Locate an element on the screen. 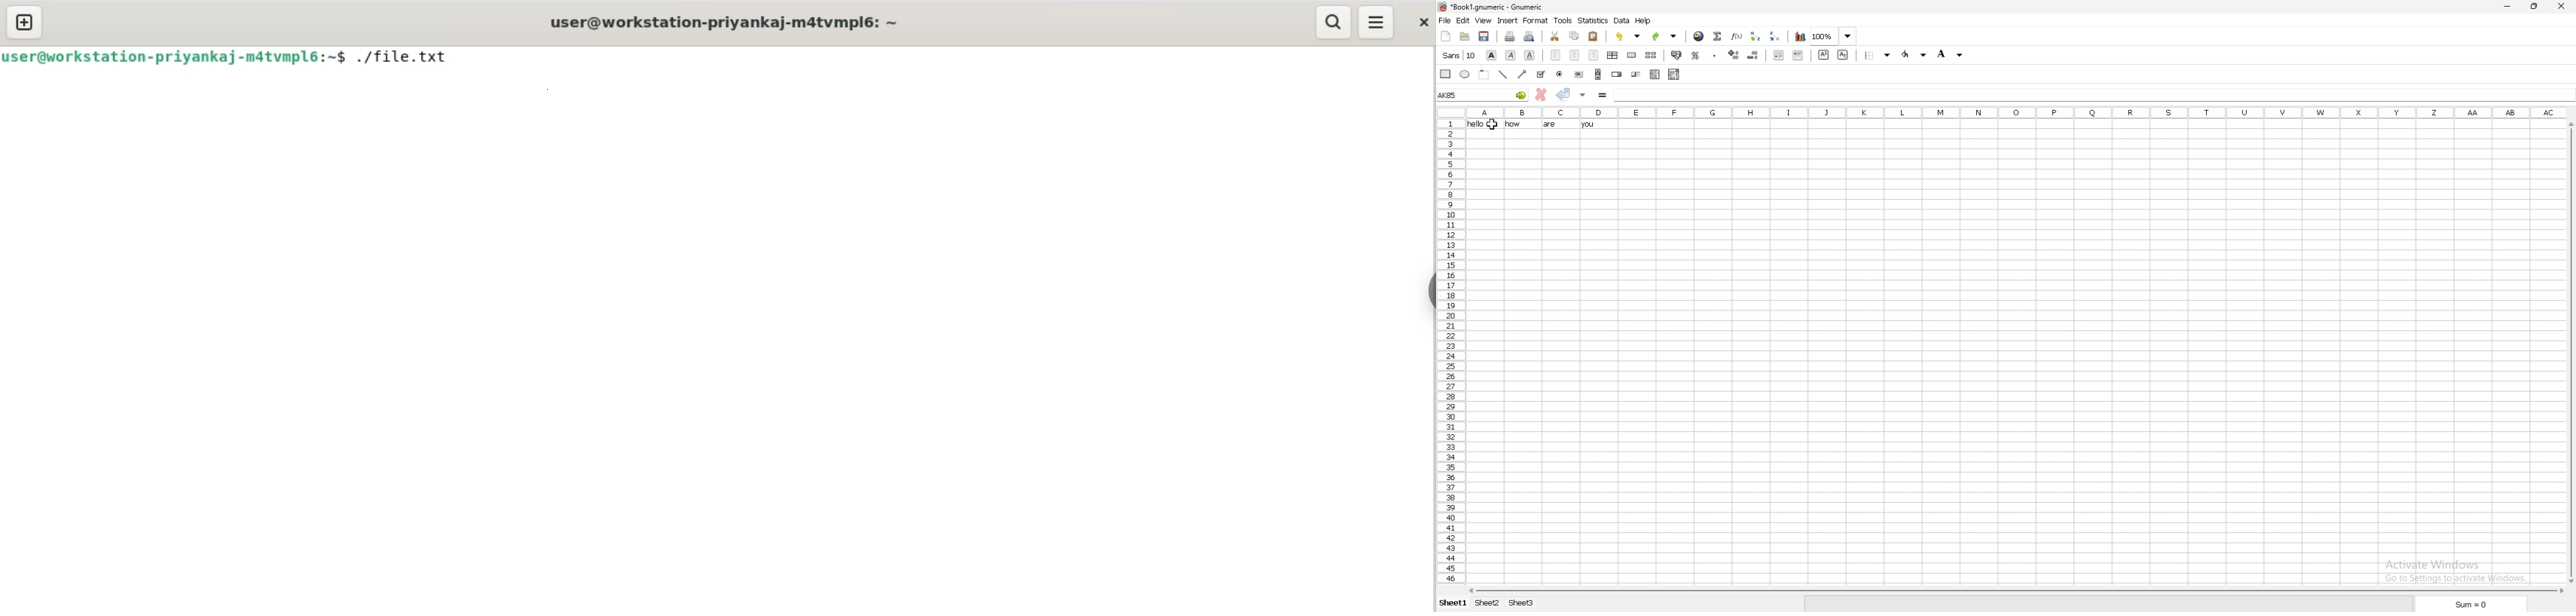 The height and width of the screenshot is (616, 2576). cut is located at coordinates (1554, 35).